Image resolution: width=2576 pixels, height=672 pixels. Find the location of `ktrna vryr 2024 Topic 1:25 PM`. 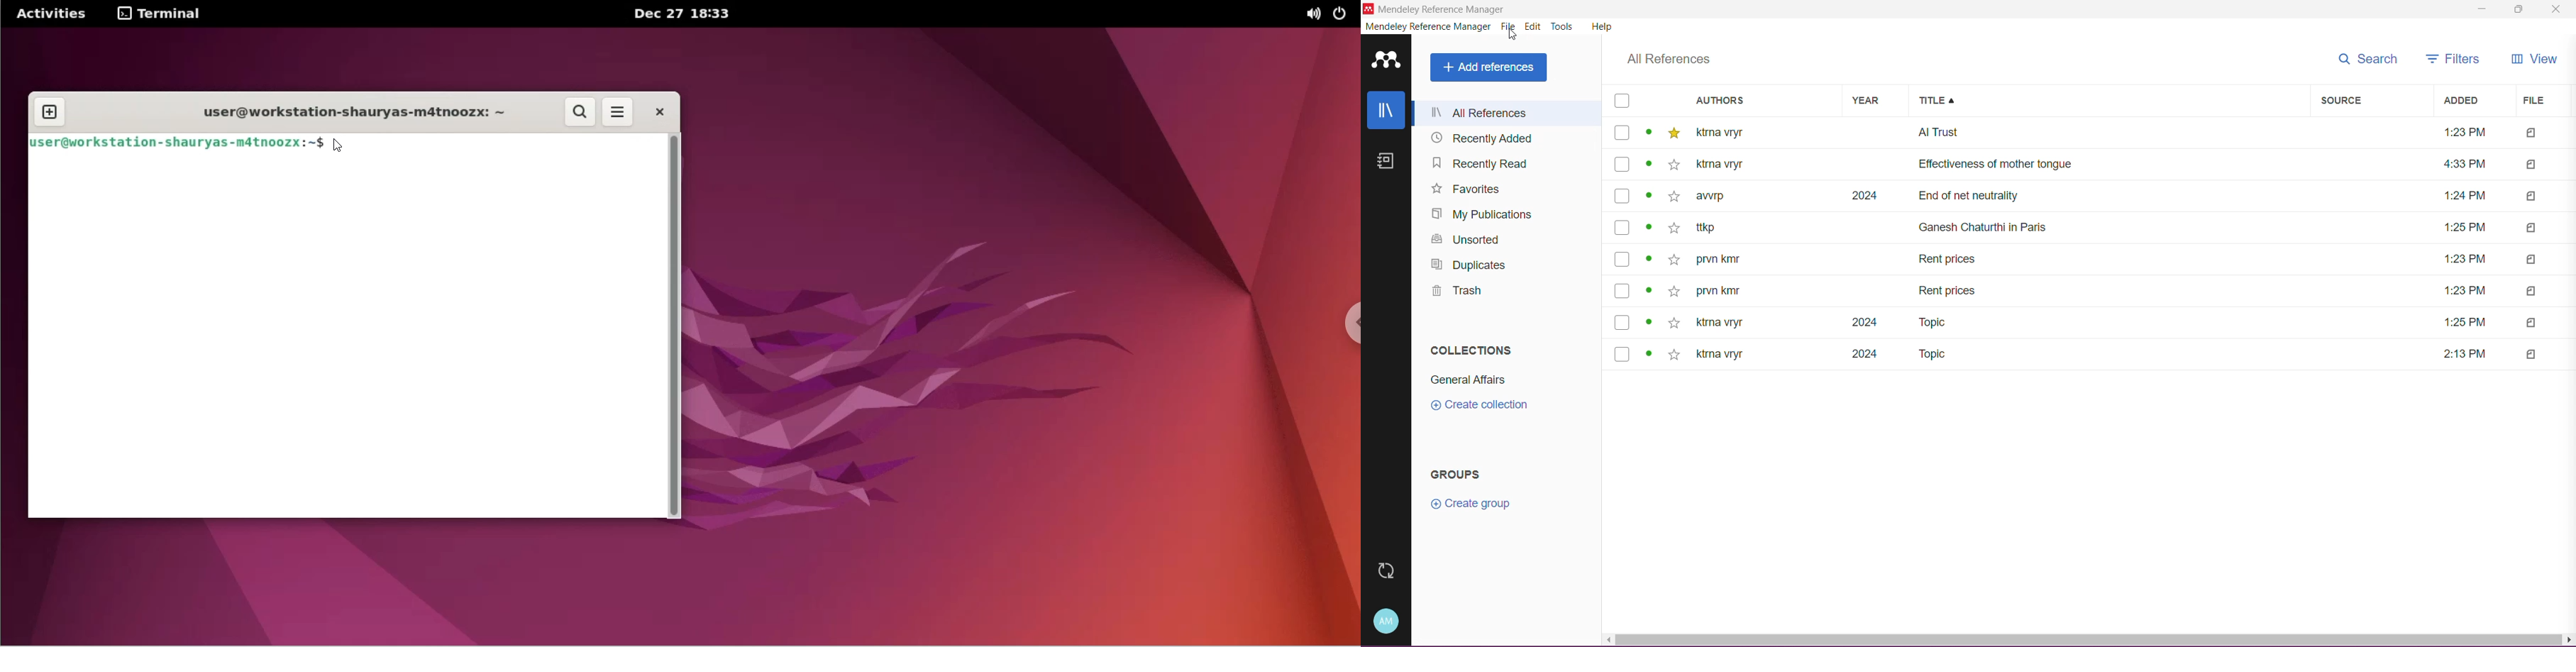

ktrna vryr 2024 Topic 1:25 PM is located at coordinates (2092, 322).